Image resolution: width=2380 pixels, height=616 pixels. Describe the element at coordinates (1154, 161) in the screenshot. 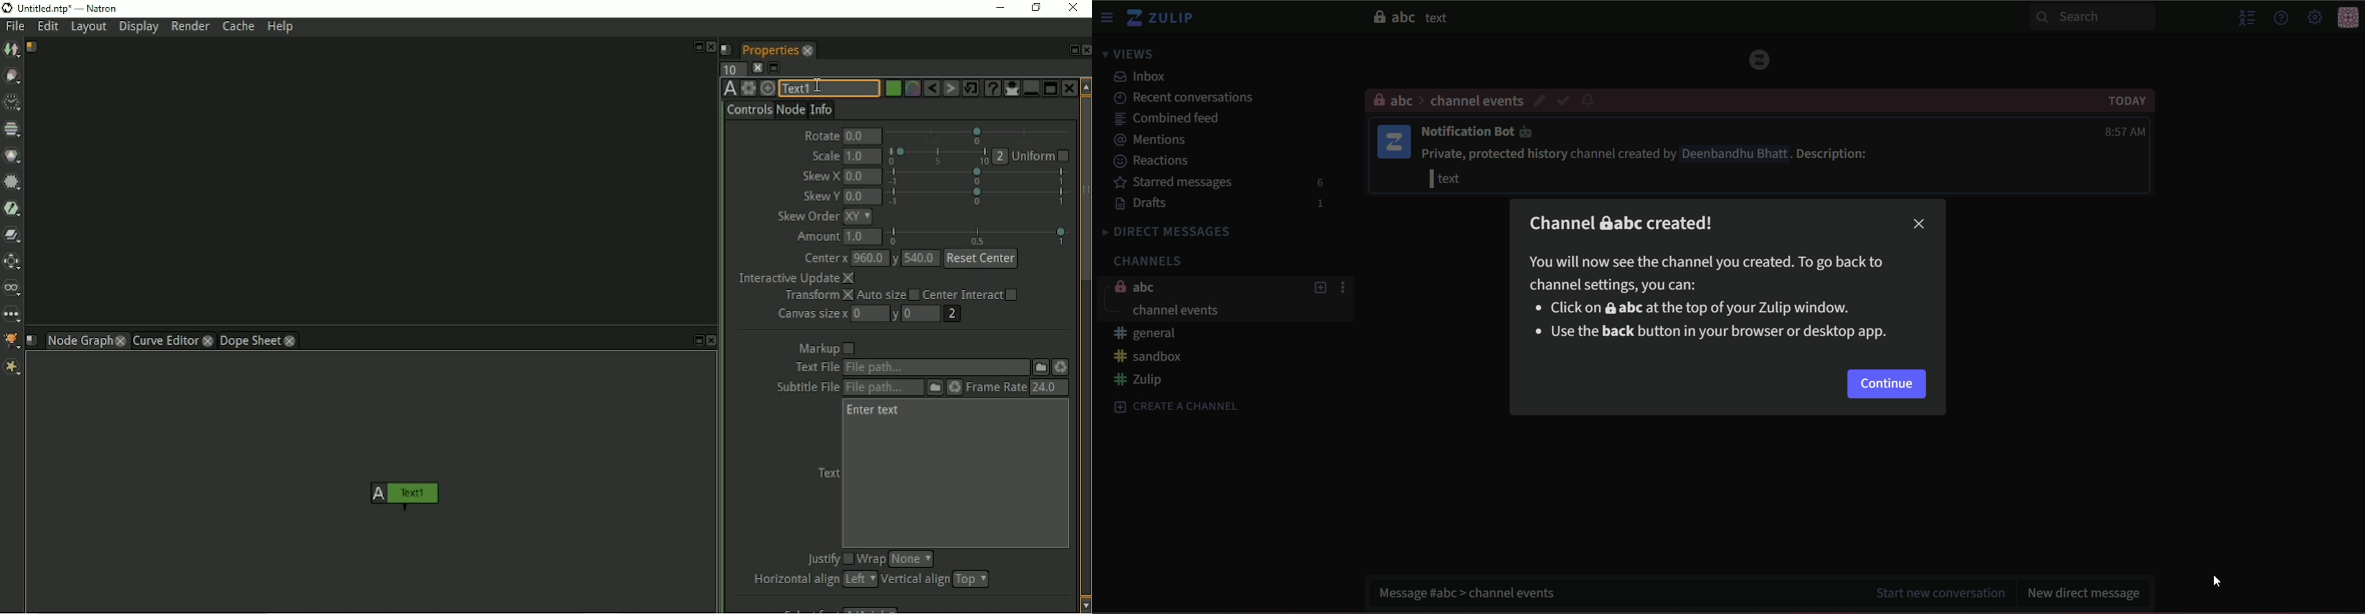

I see `reactions` at that location.